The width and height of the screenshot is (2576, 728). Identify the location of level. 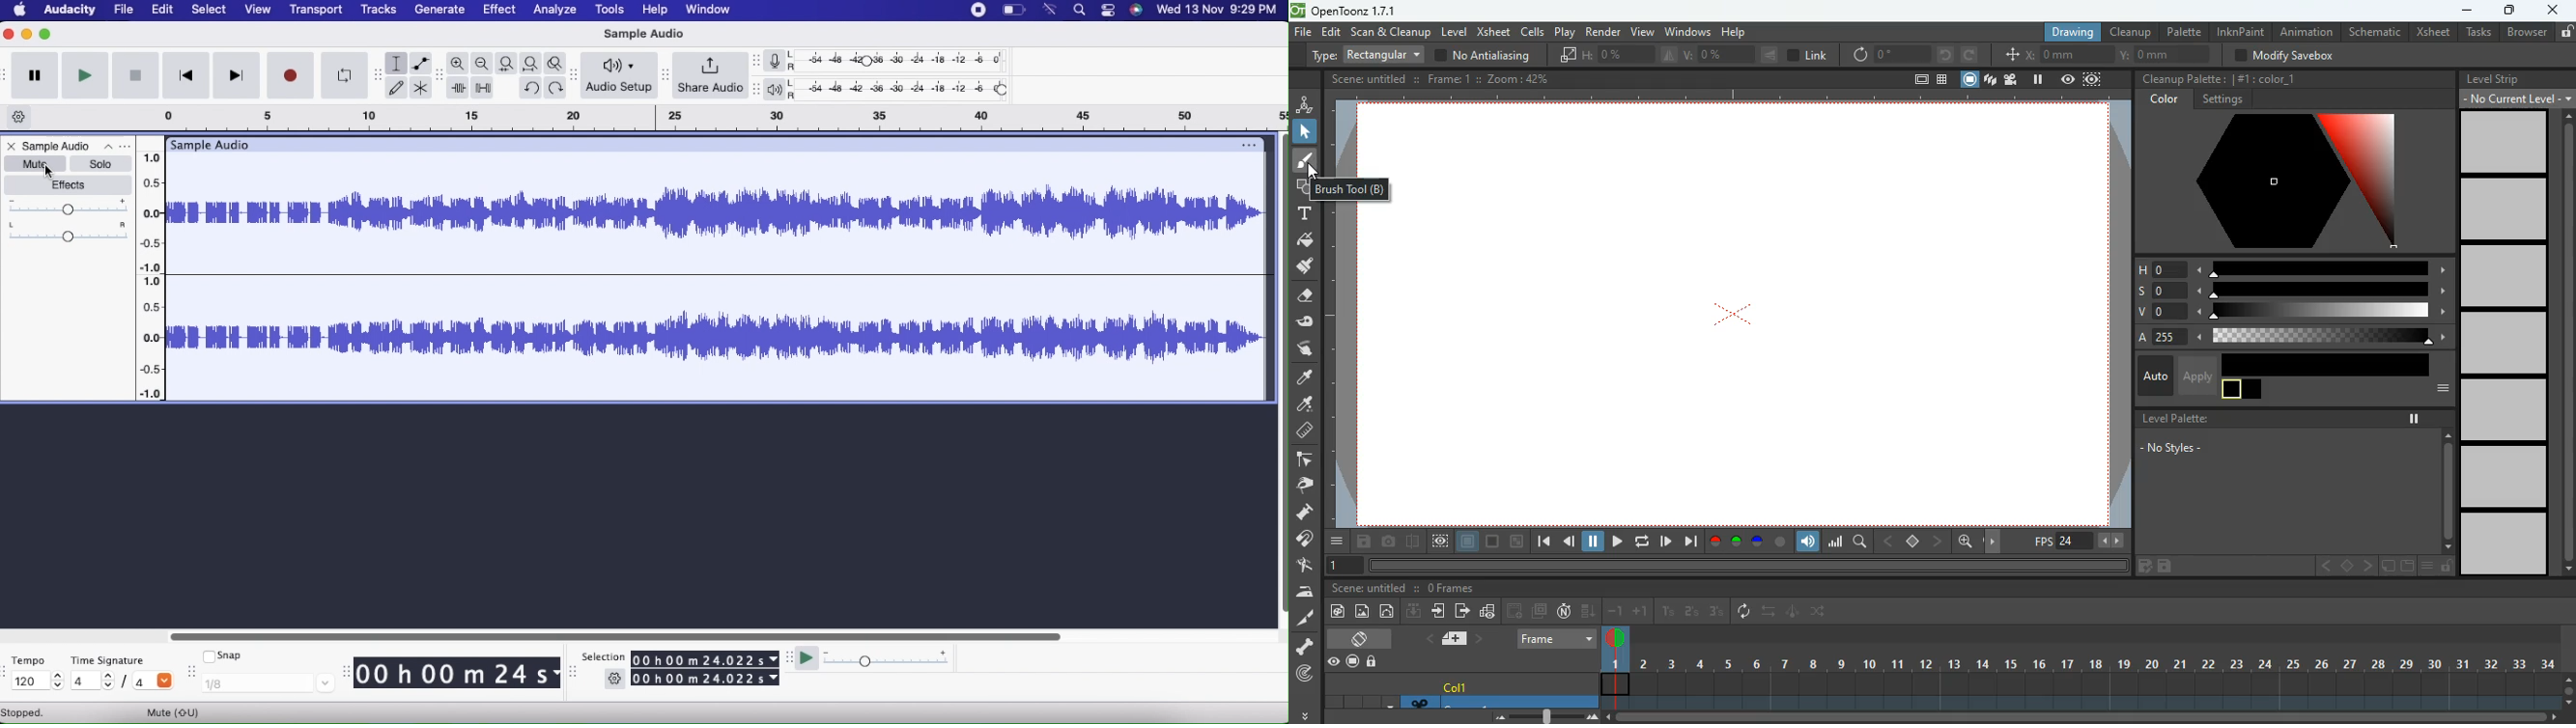
(2506, 477).